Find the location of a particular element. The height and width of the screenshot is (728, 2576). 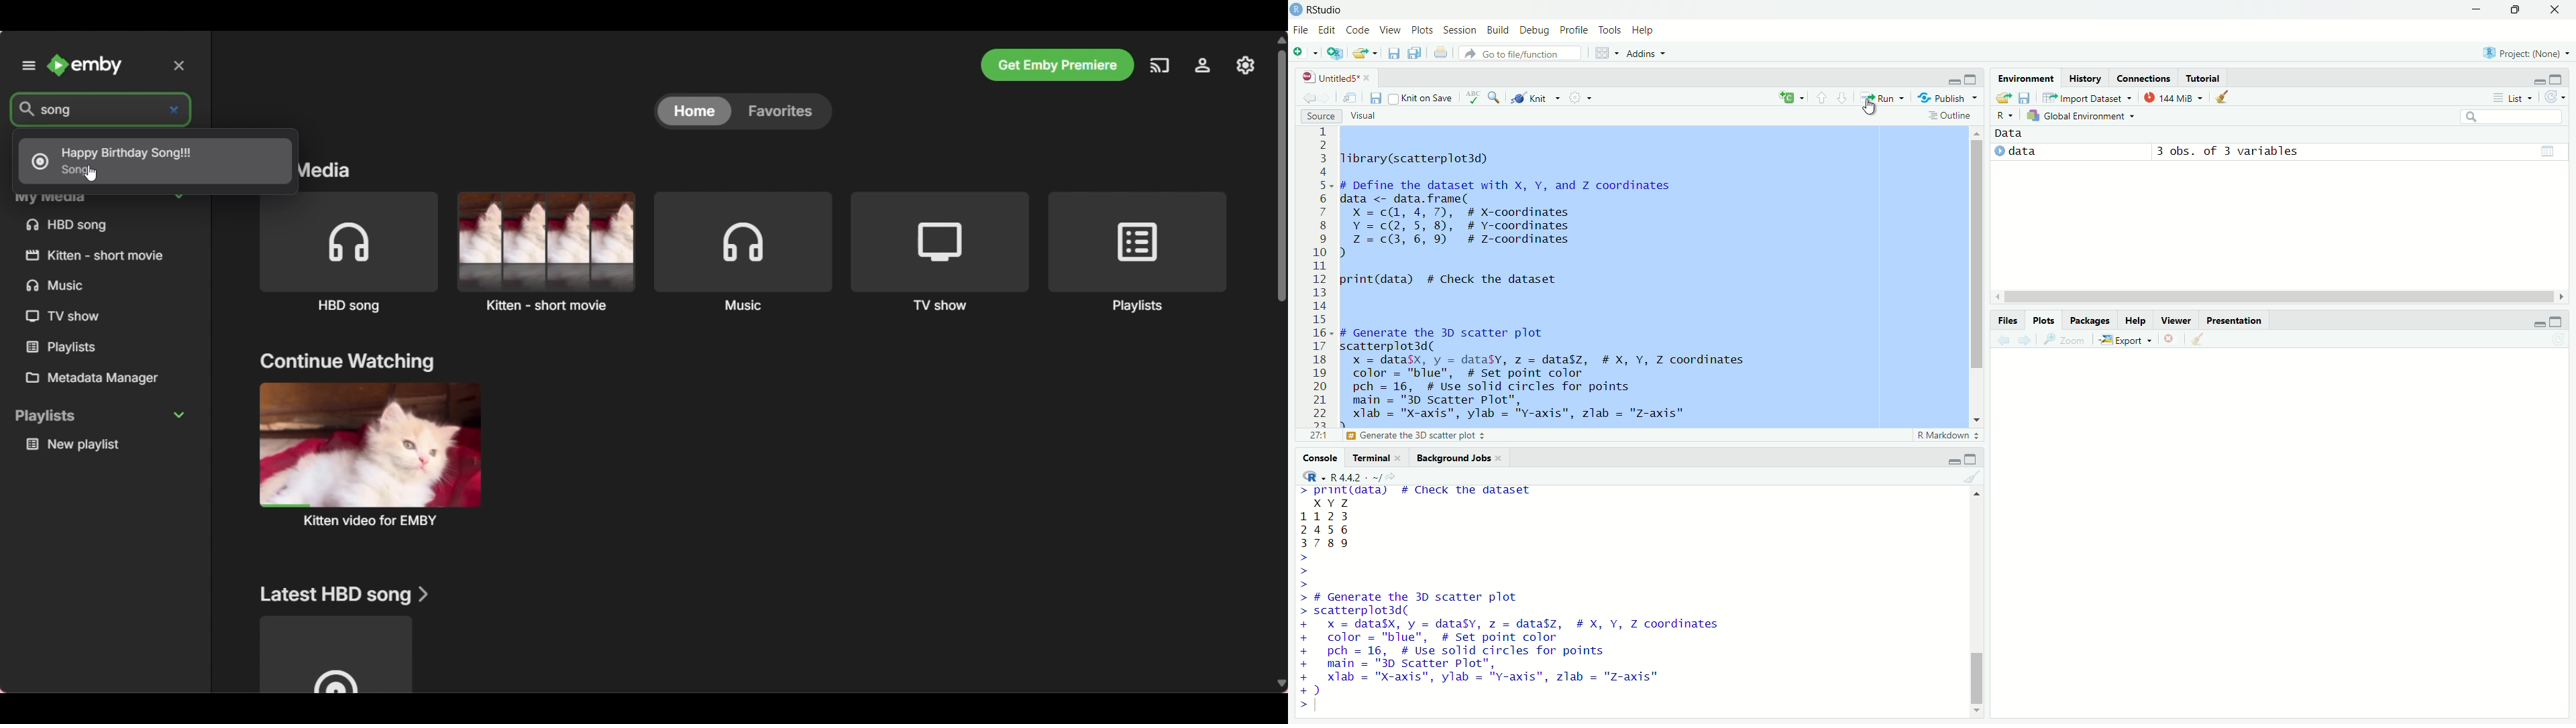

Define the dataset with X, Y, and Z coordinates is located at coordinates (1455, 436).